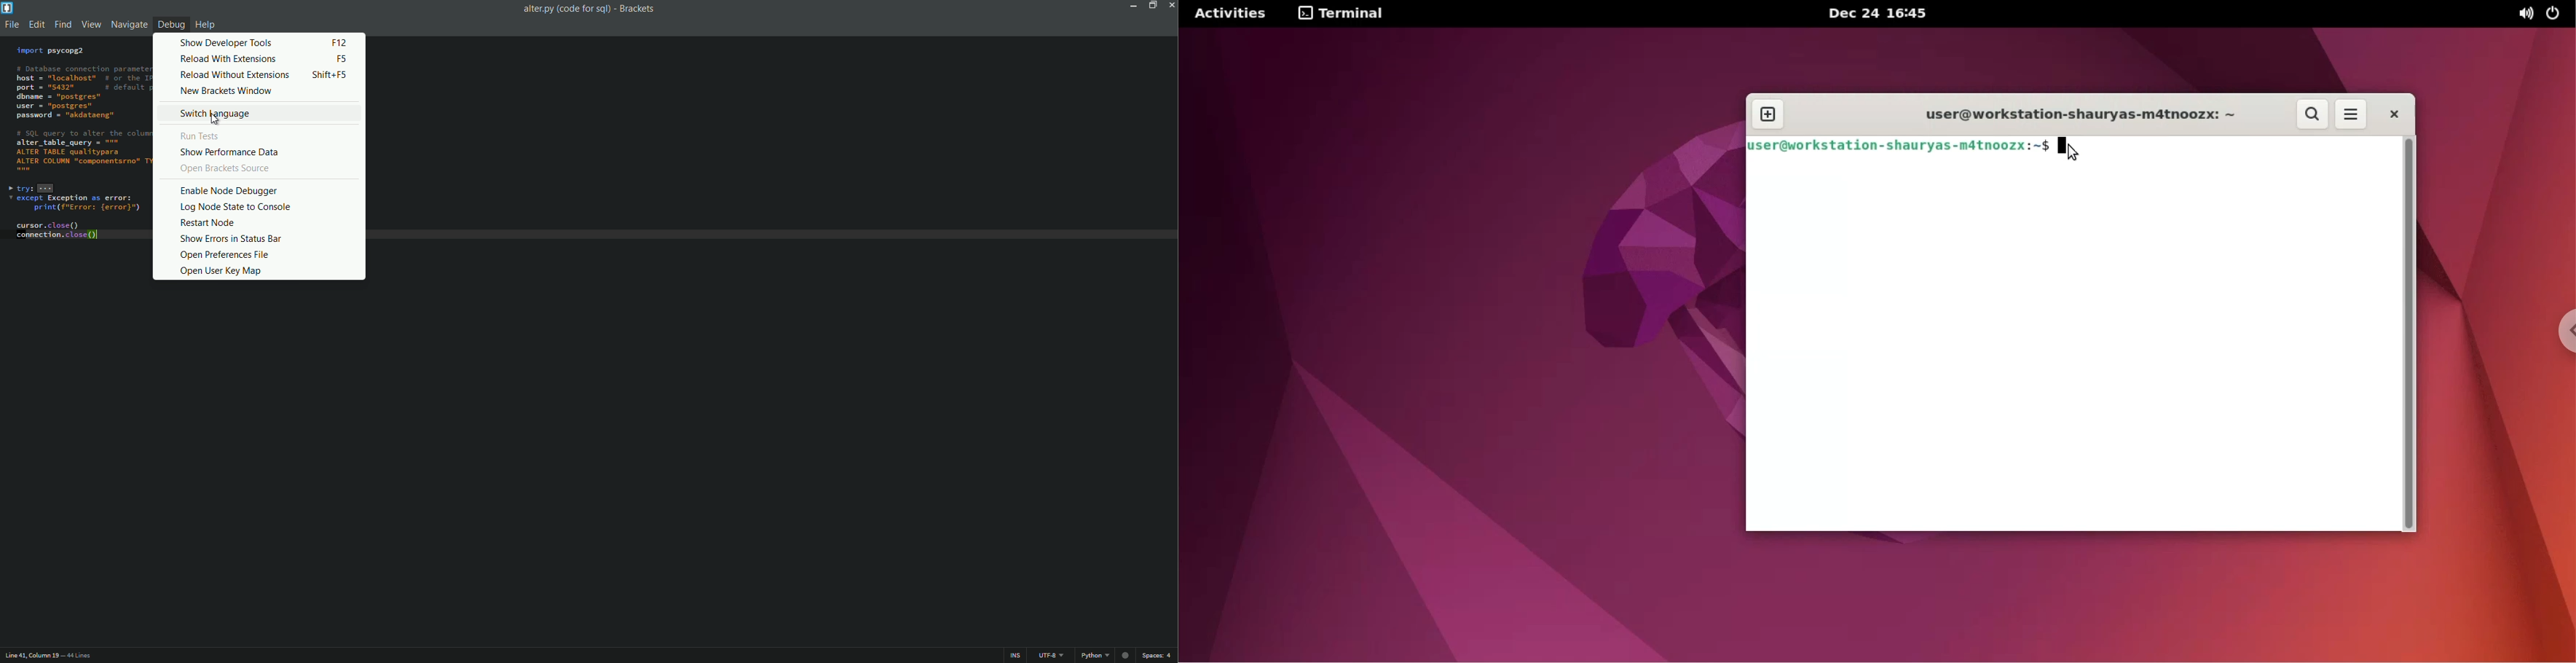  Describe the element at coordinates (1128, 655) in the screenshot. I see `circle` at that location.